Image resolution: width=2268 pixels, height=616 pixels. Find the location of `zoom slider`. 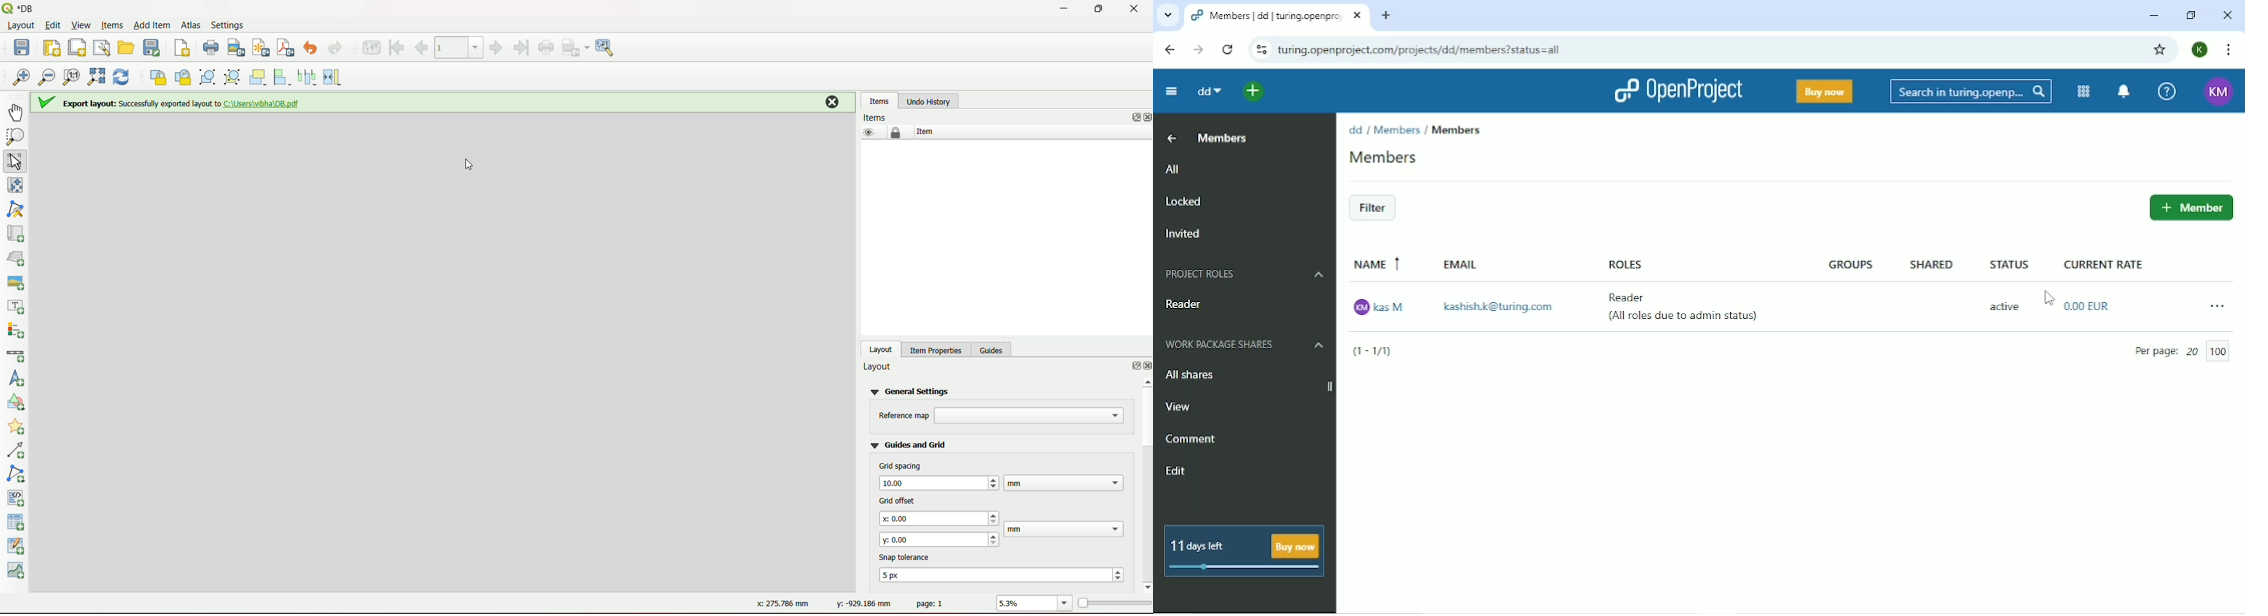

zoom slider is located at coordinates (1114, 602).